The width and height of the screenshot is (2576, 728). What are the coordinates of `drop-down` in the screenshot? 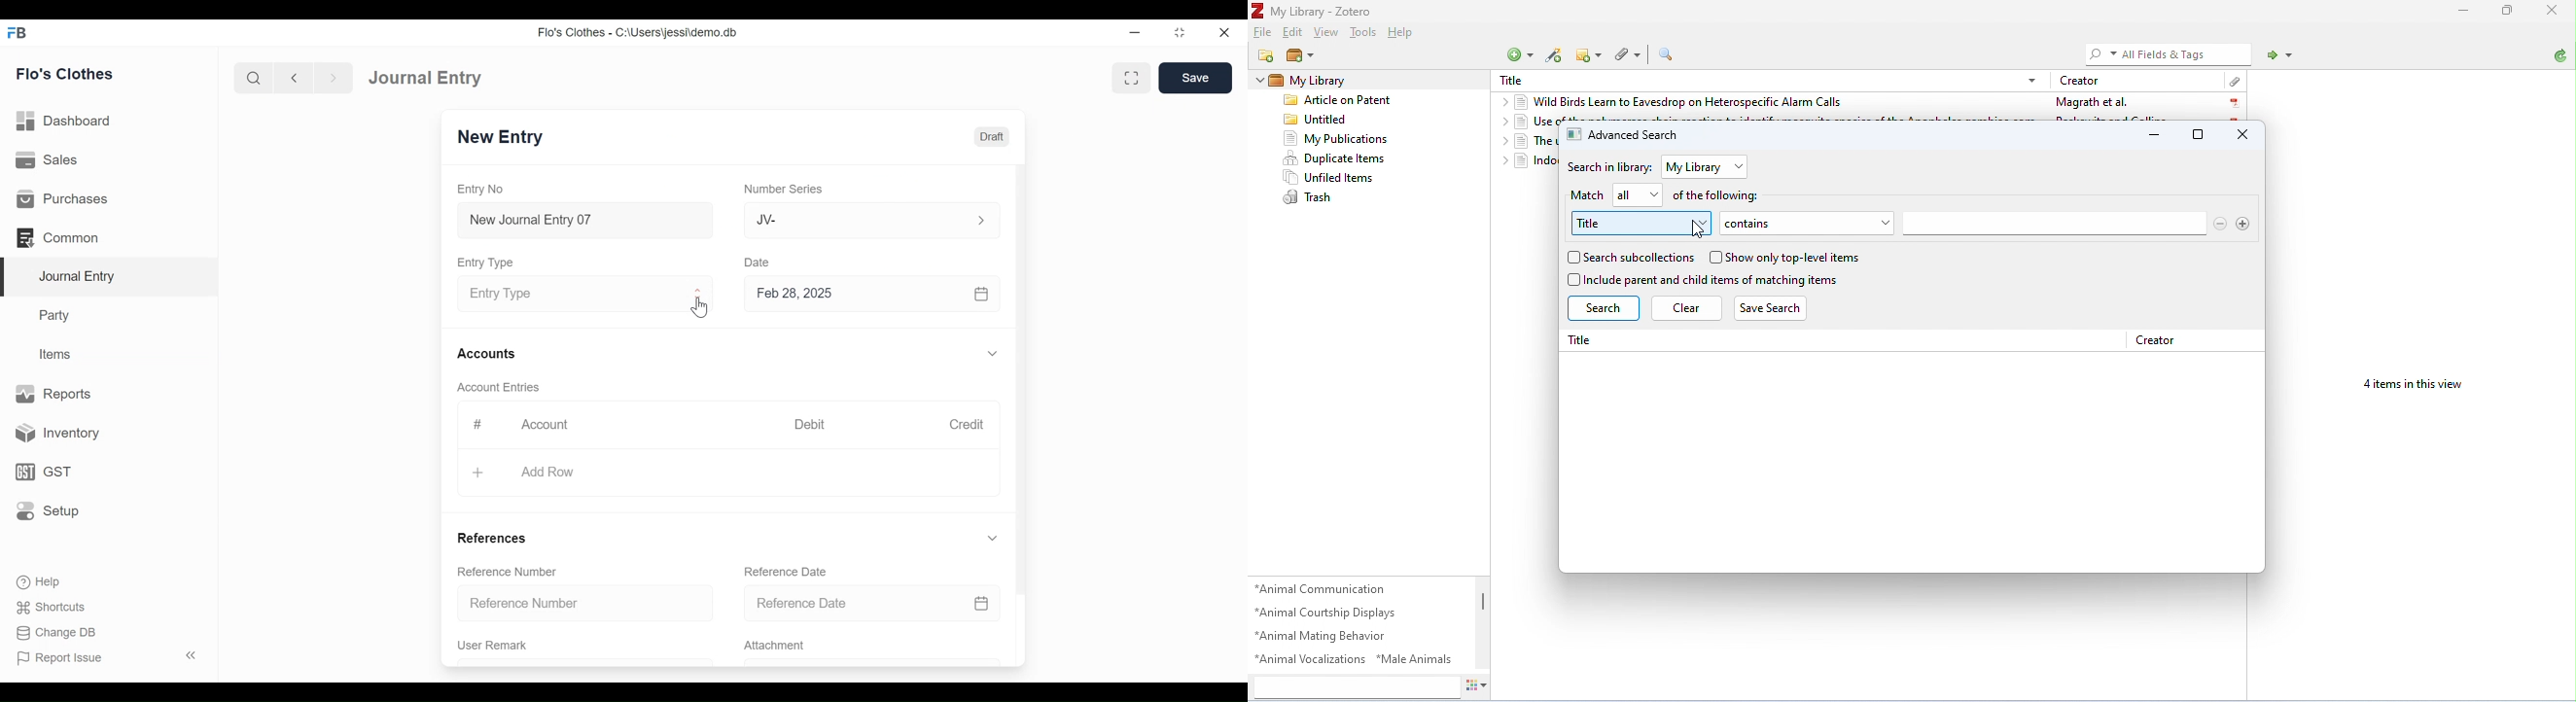 It's located at (1738, 167).